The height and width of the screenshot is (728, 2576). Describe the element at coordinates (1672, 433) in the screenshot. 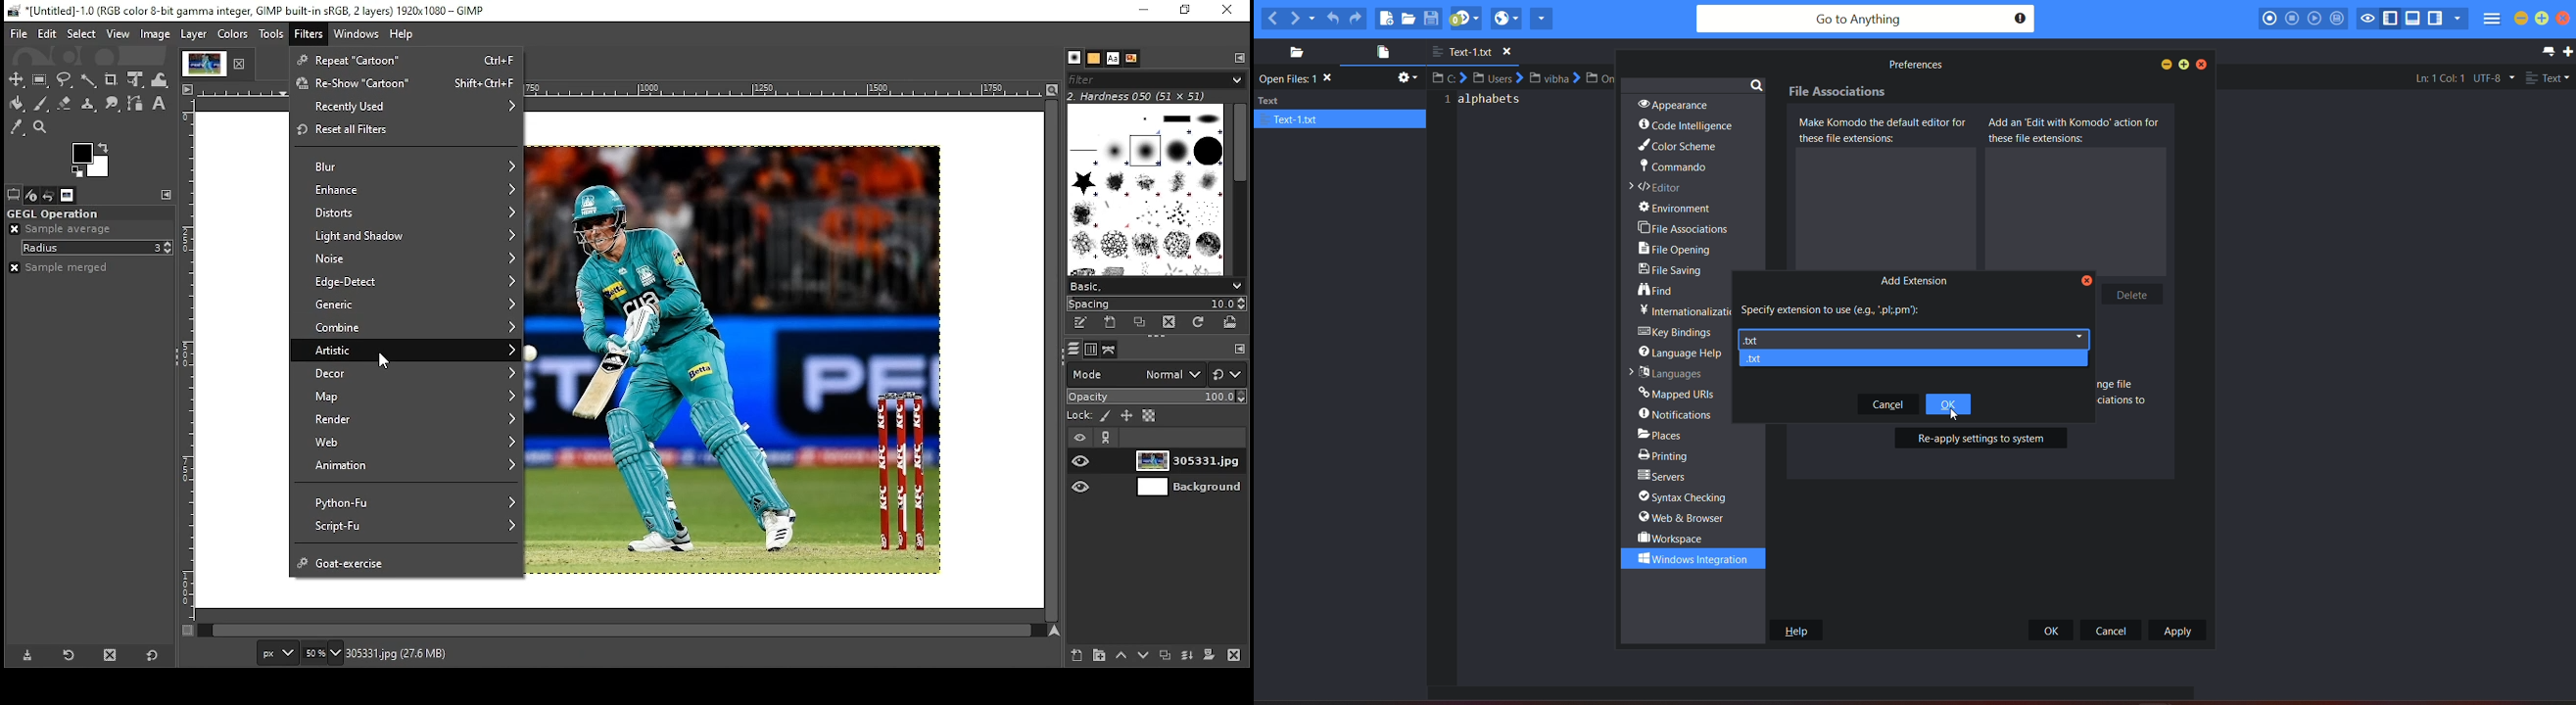

I see `places` at that location.